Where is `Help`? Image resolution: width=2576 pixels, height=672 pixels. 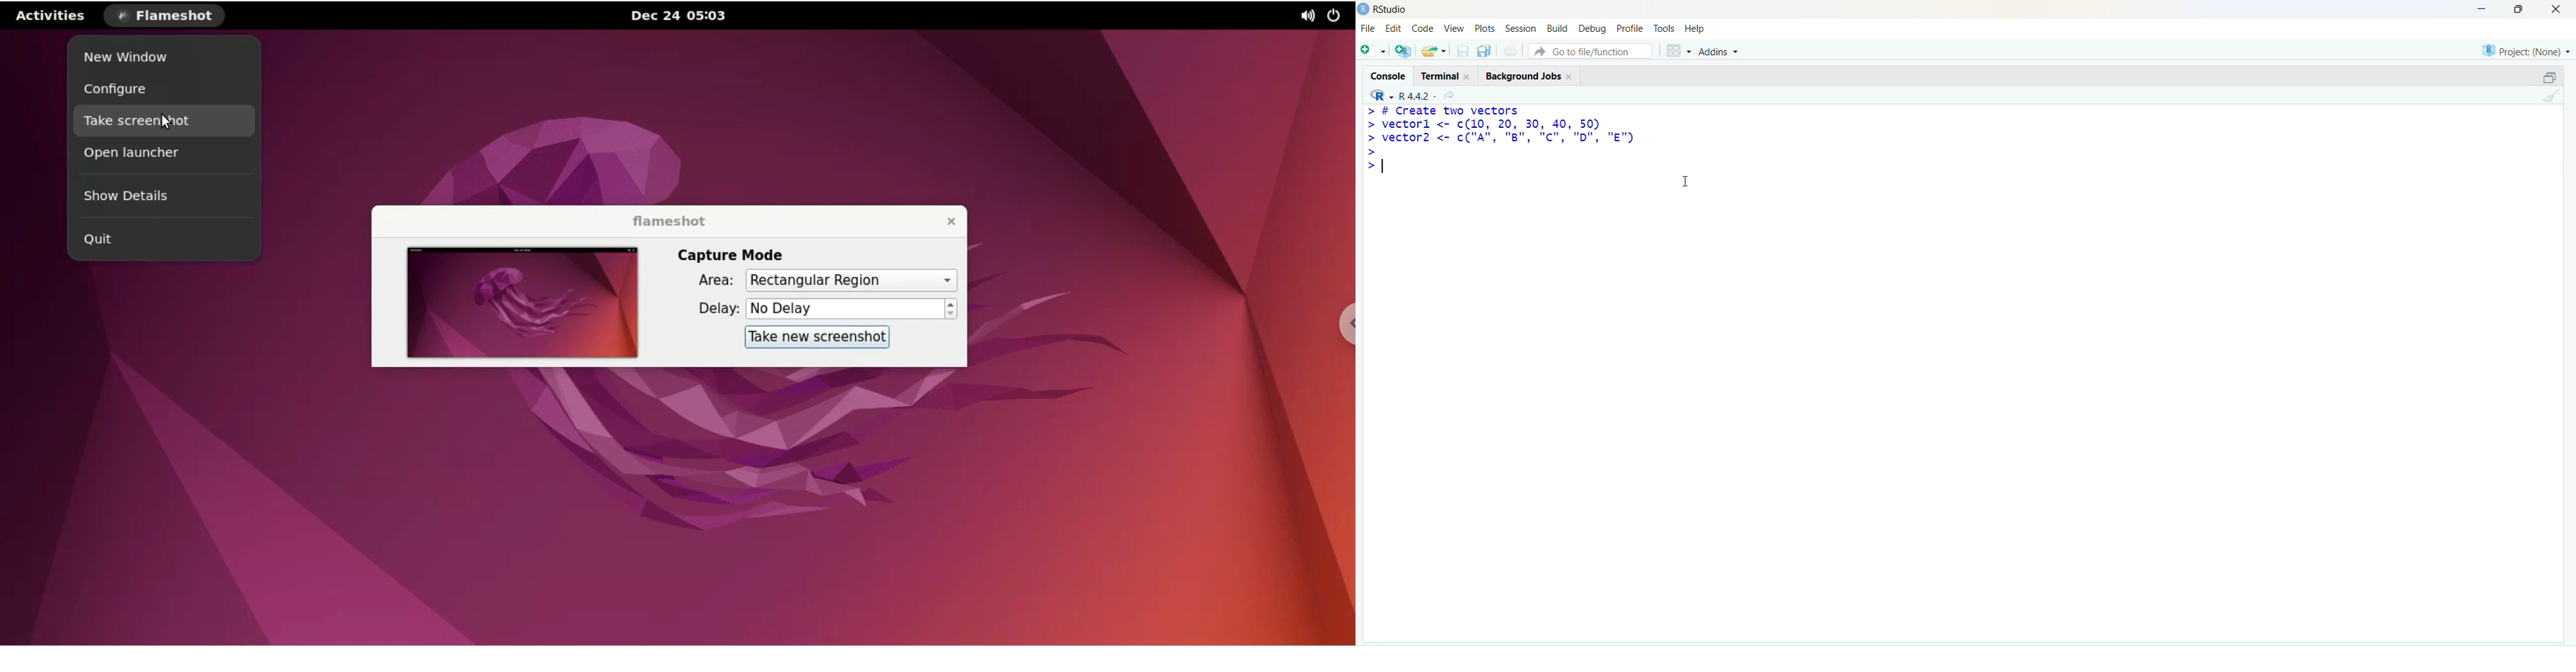 Help is located at coordinates (1696, 29).